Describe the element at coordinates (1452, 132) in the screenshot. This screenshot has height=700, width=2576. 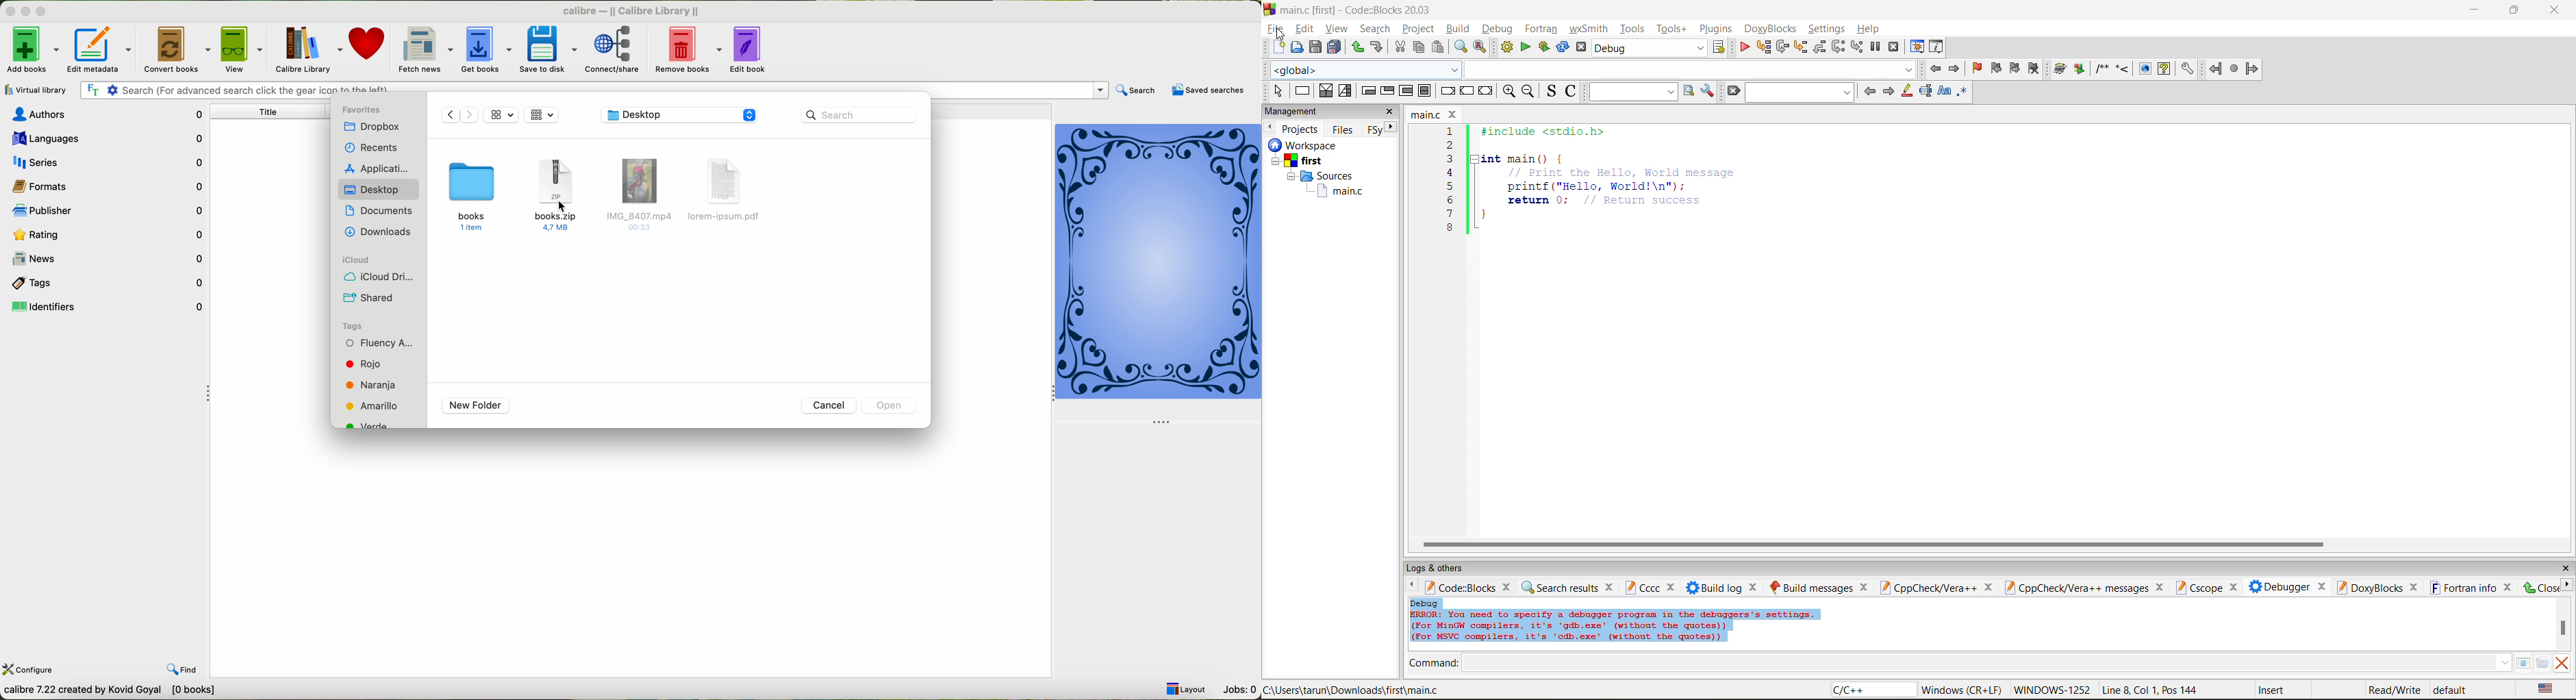
I see `1` at that location.